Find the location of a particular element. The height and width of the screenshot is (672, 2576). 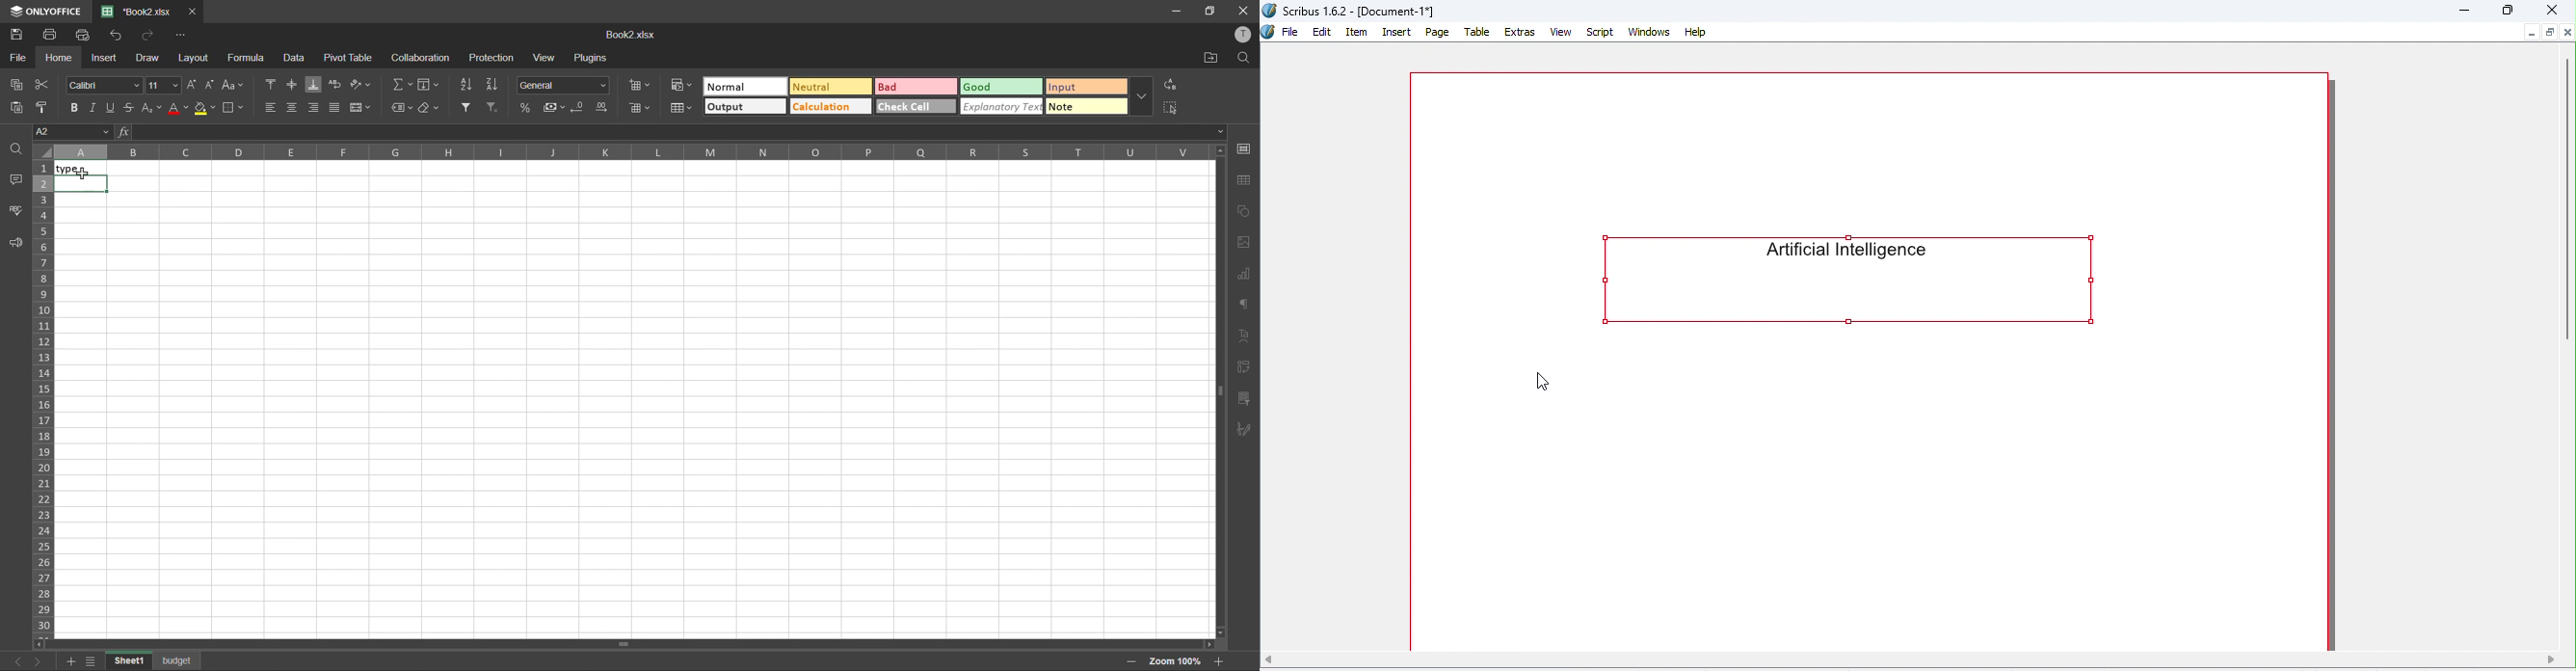

formula bar is located at coordinates (671, 131).